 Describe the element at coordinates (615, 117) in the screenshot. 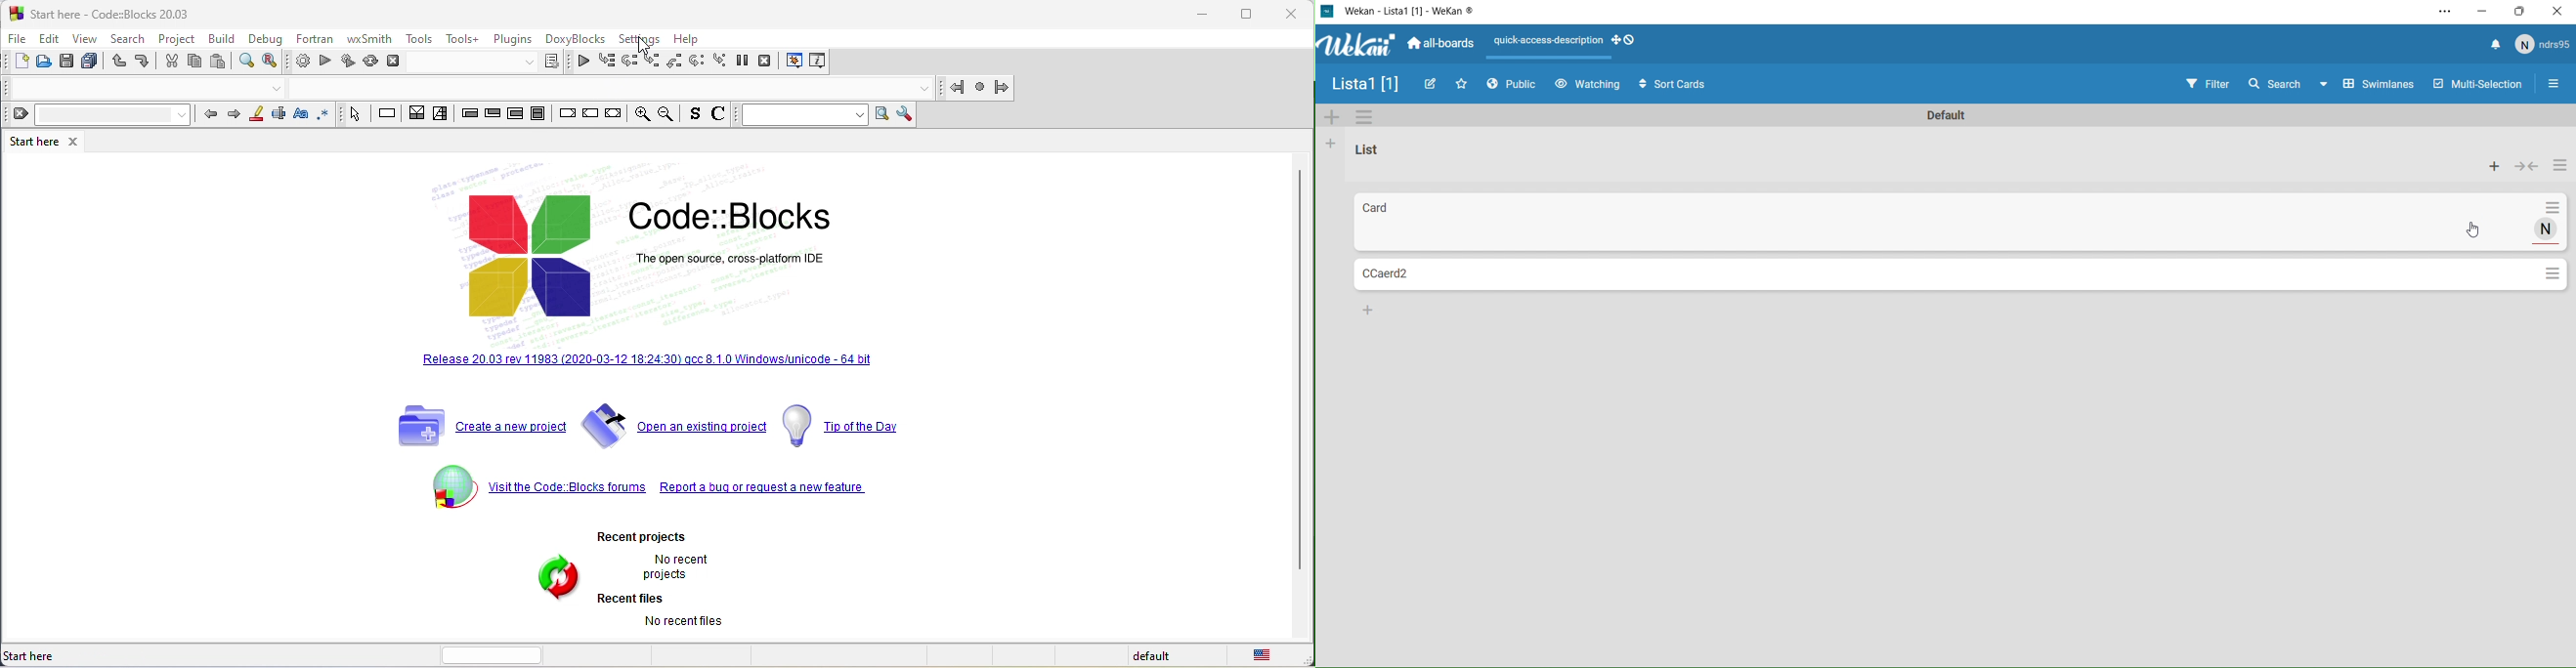

I see `return` at that location.